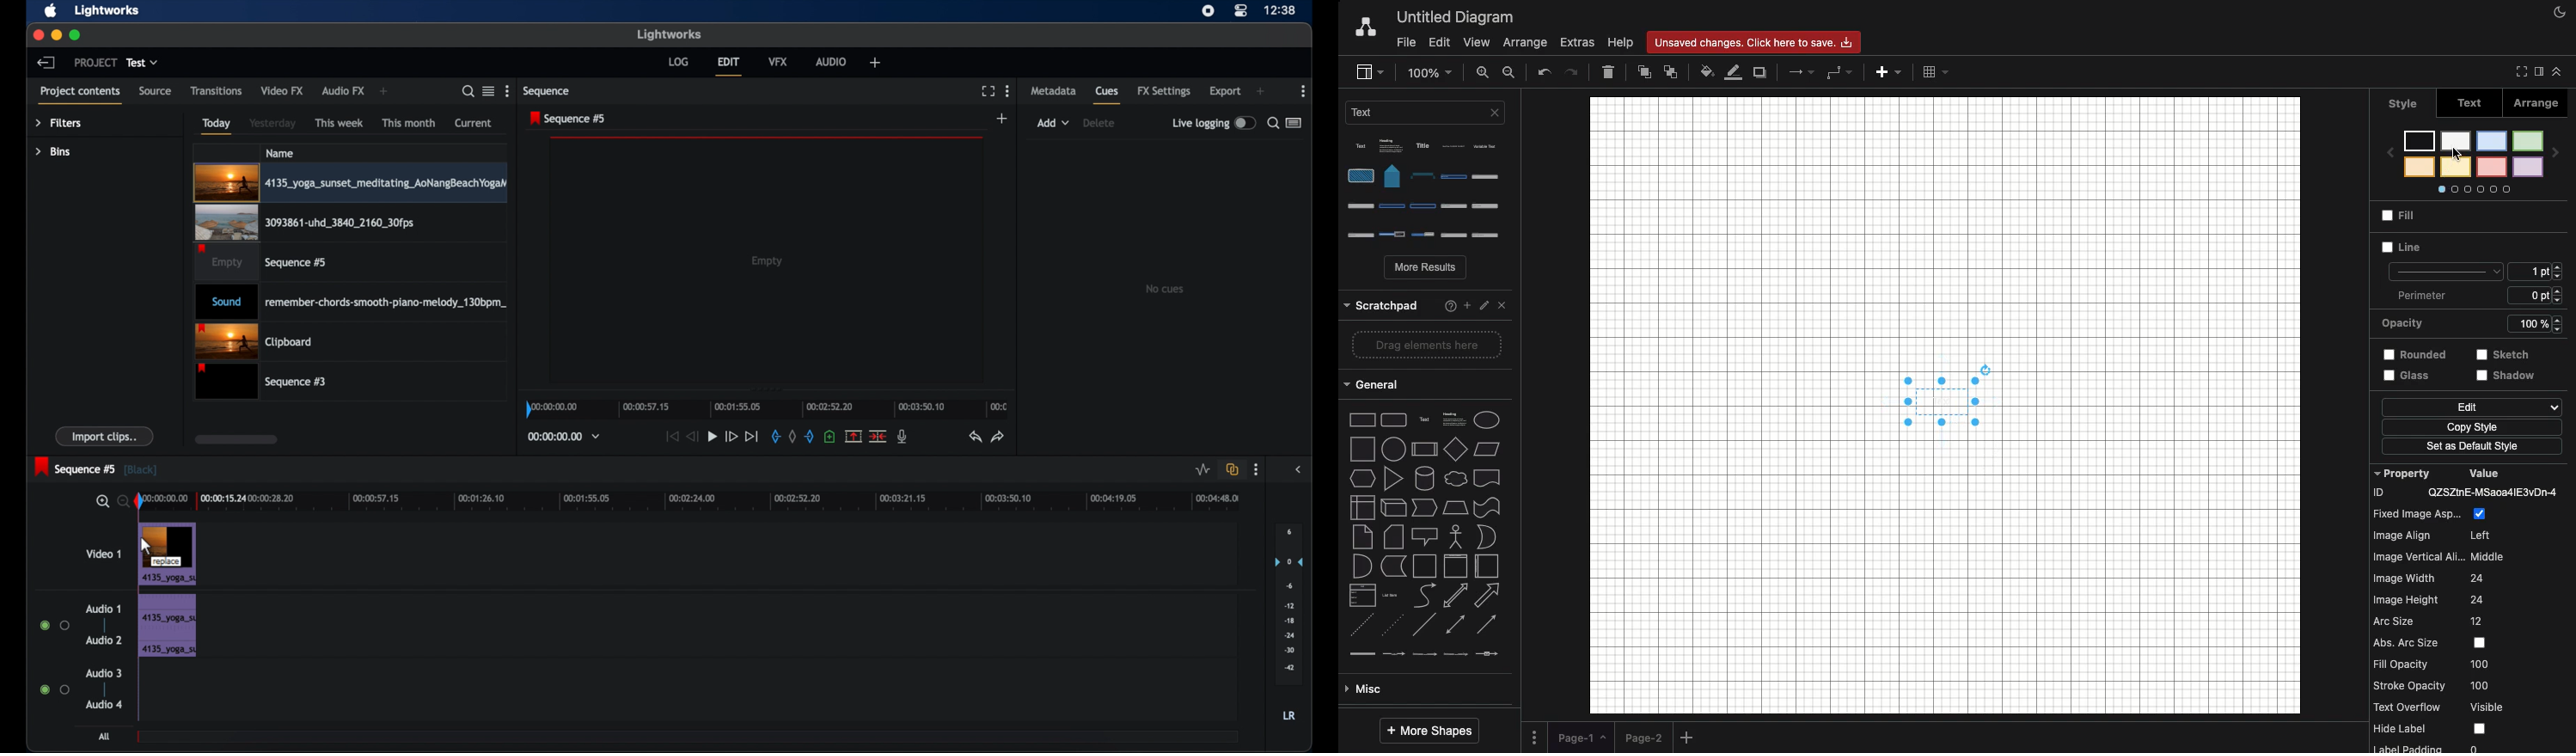 This screenshot has width=2576, height=756. Describe the element at coordinates (1054, 91) in the screenshot. I see `metadata` at that location.